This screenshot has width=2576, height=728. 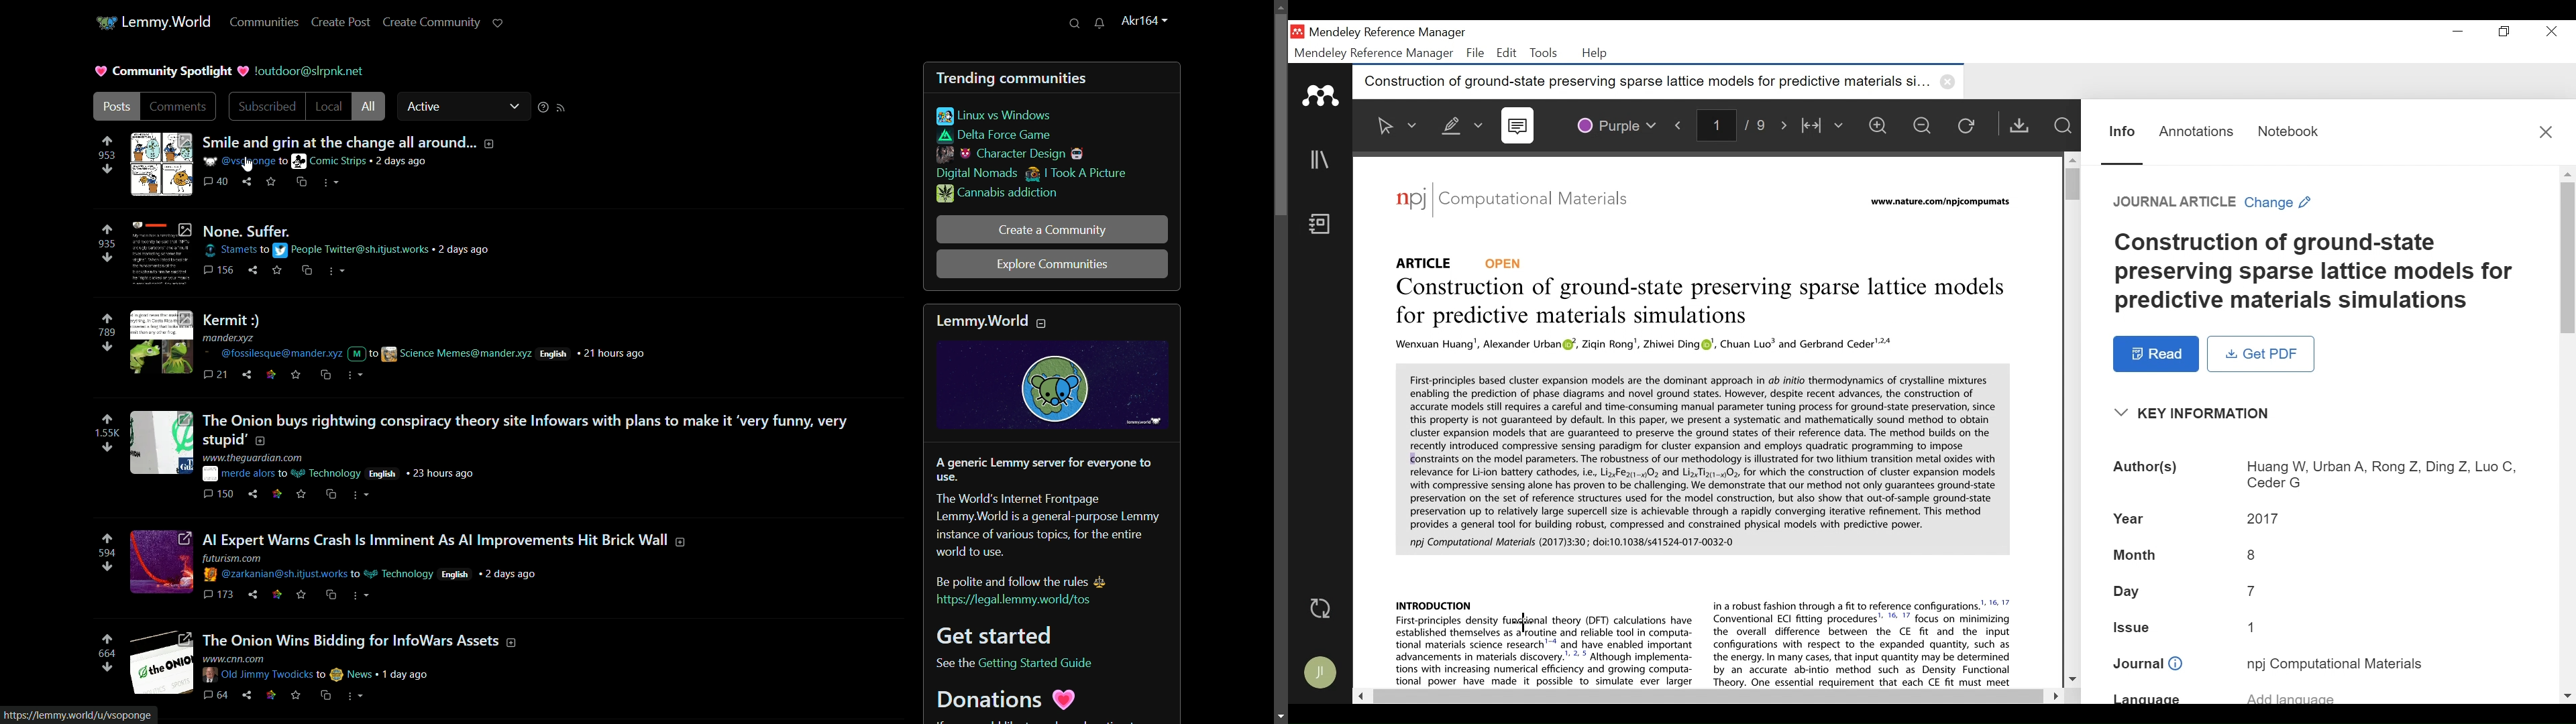 I want to click on post details, so click(x=350, y=251).